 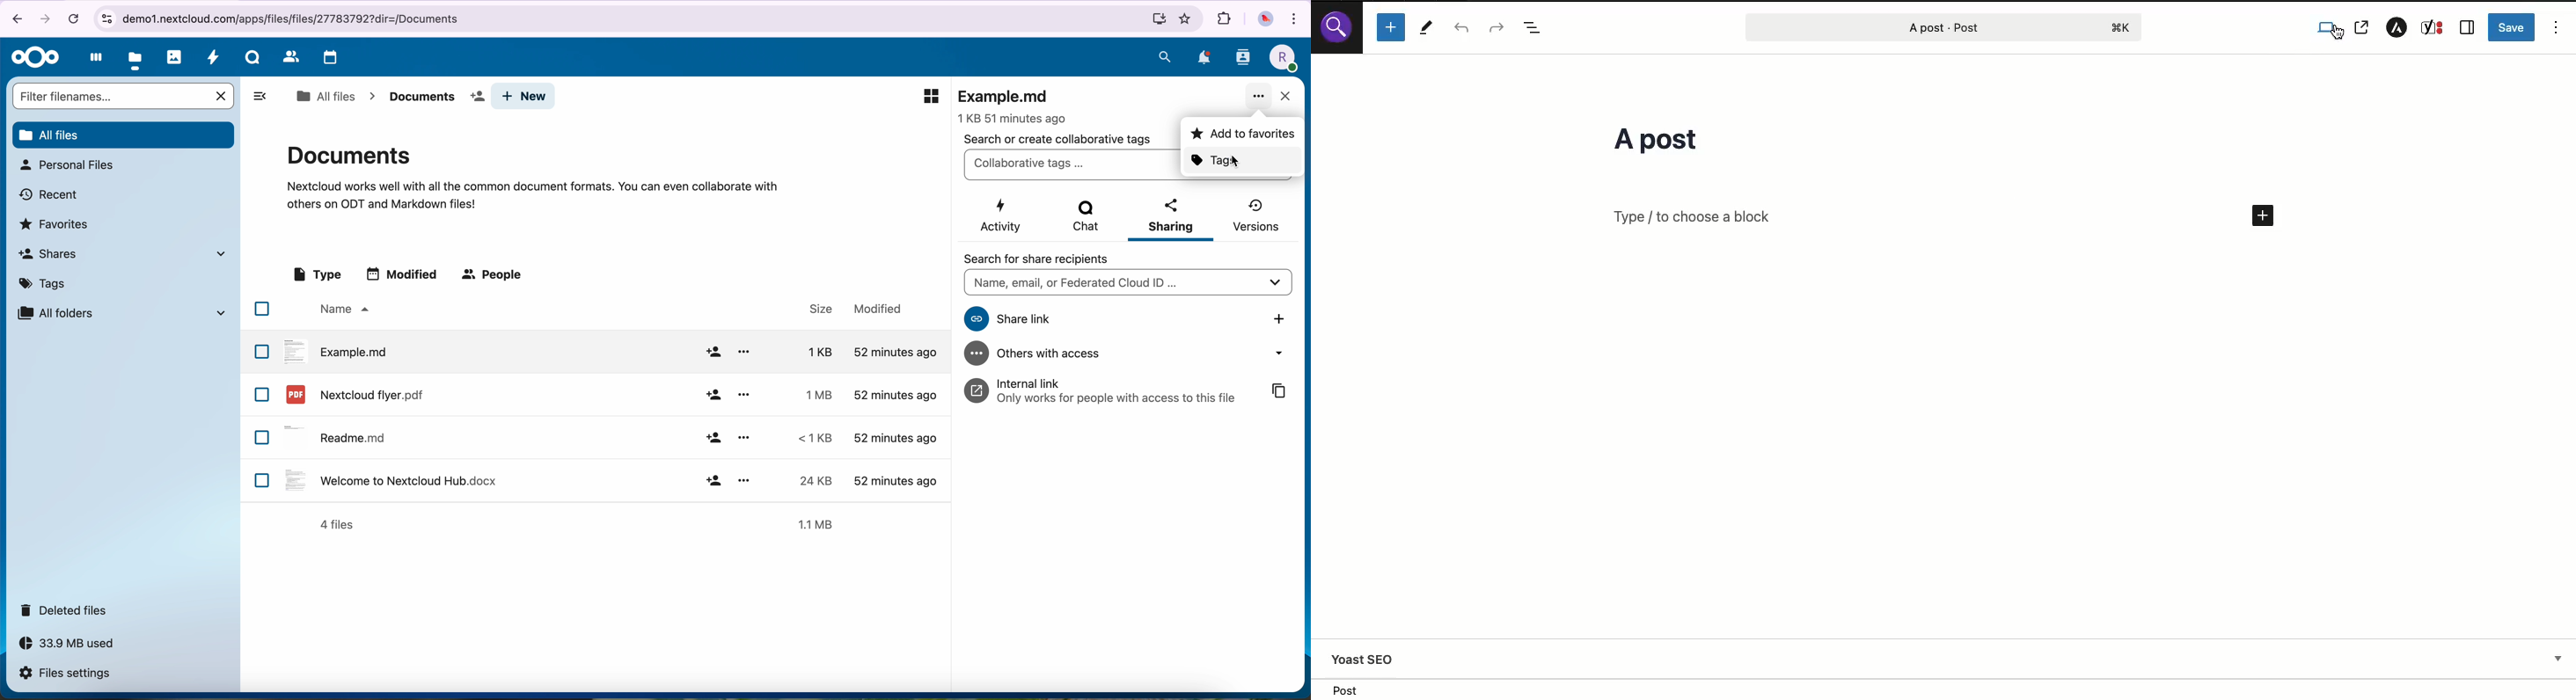 I want to click on checkbox, so click(x=263, y=480).